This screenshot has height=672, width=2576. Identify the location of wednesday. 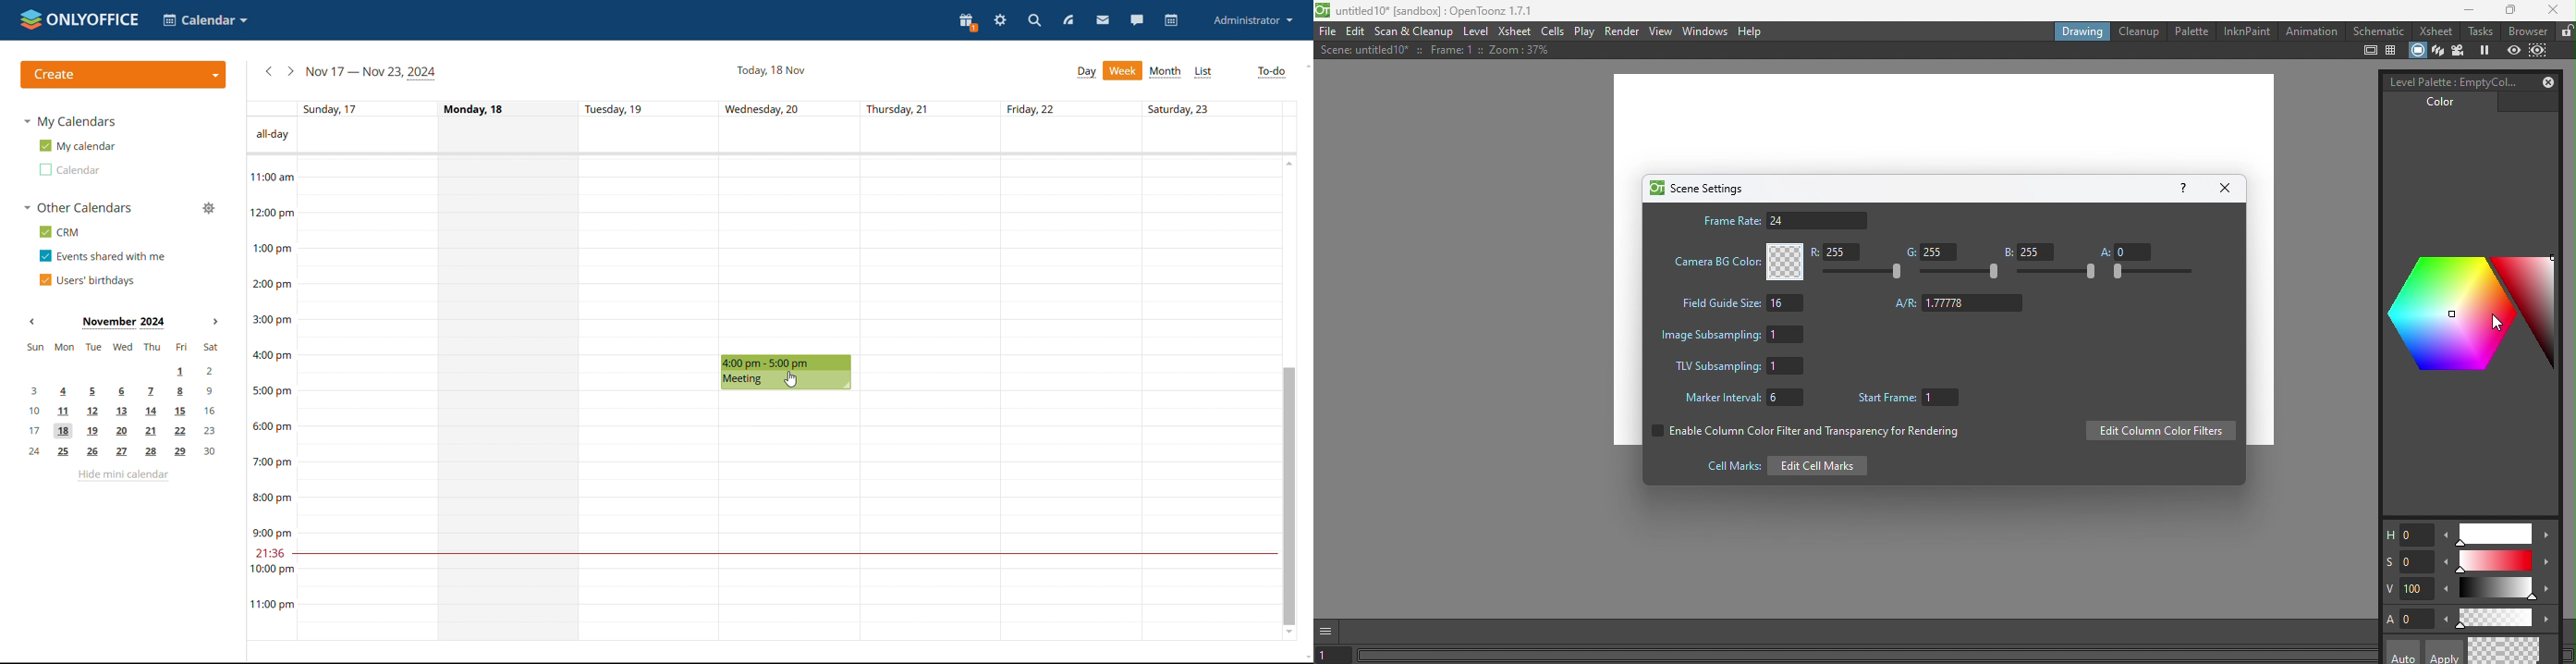
(790, 517).